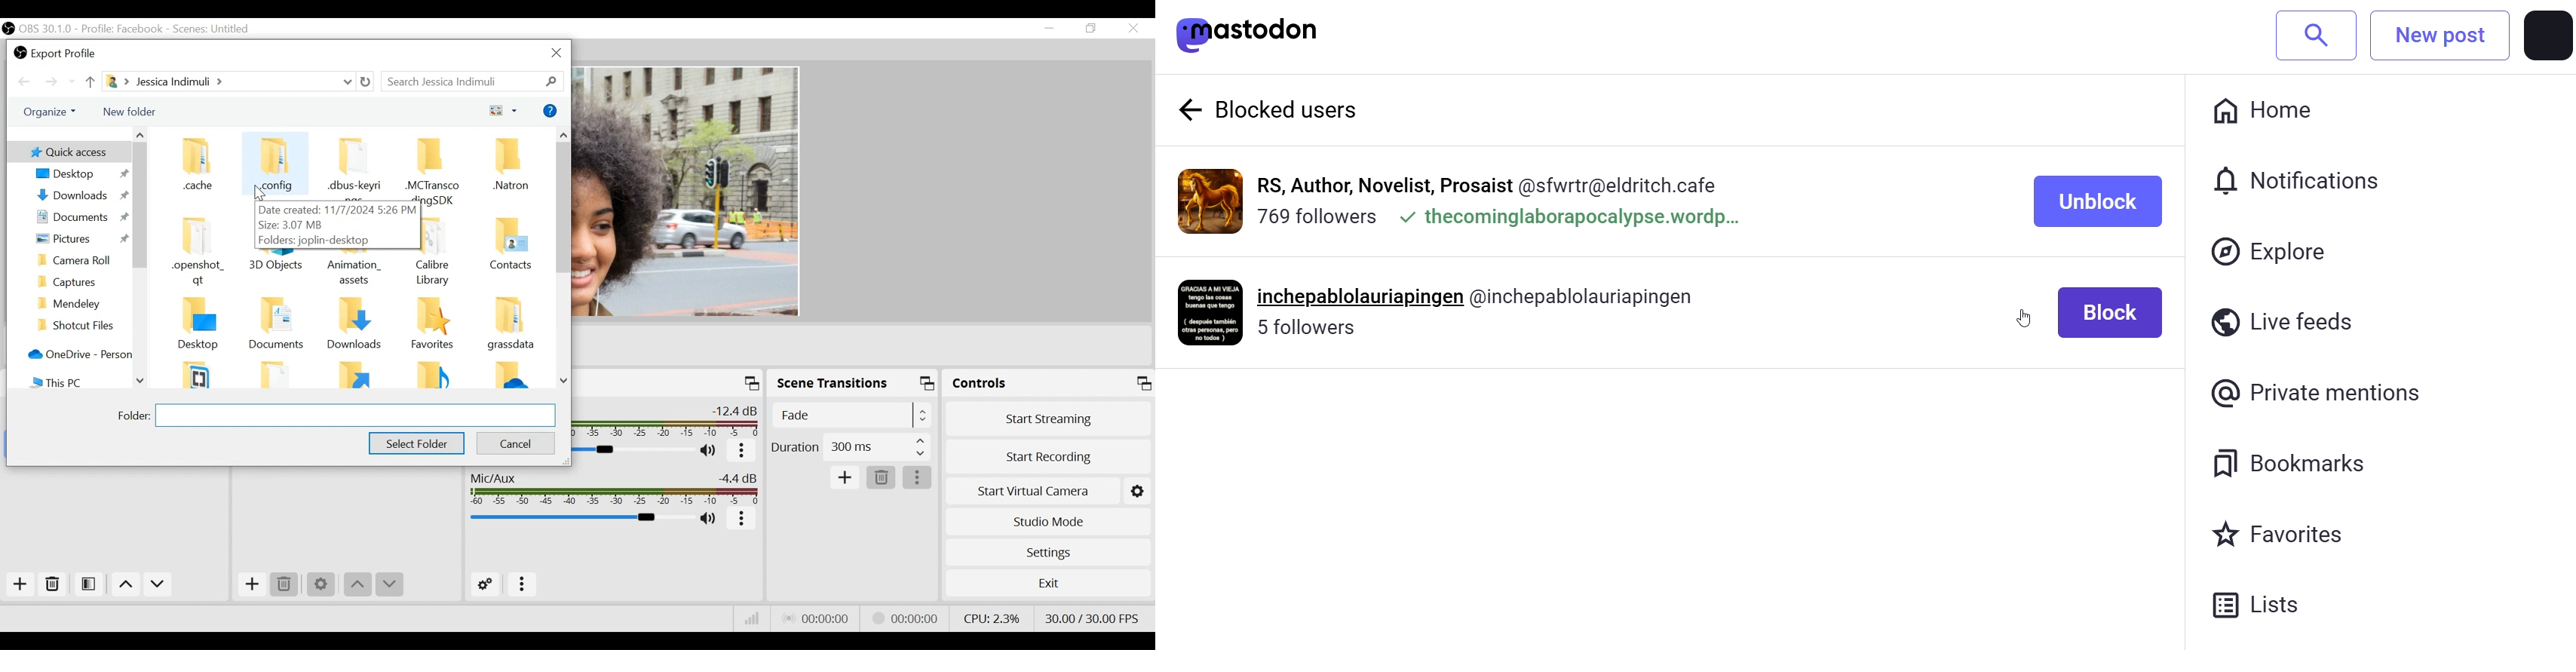 The width and height of the screenshot is (2576, 672). I want to click on New Folder, so click(129, 113).